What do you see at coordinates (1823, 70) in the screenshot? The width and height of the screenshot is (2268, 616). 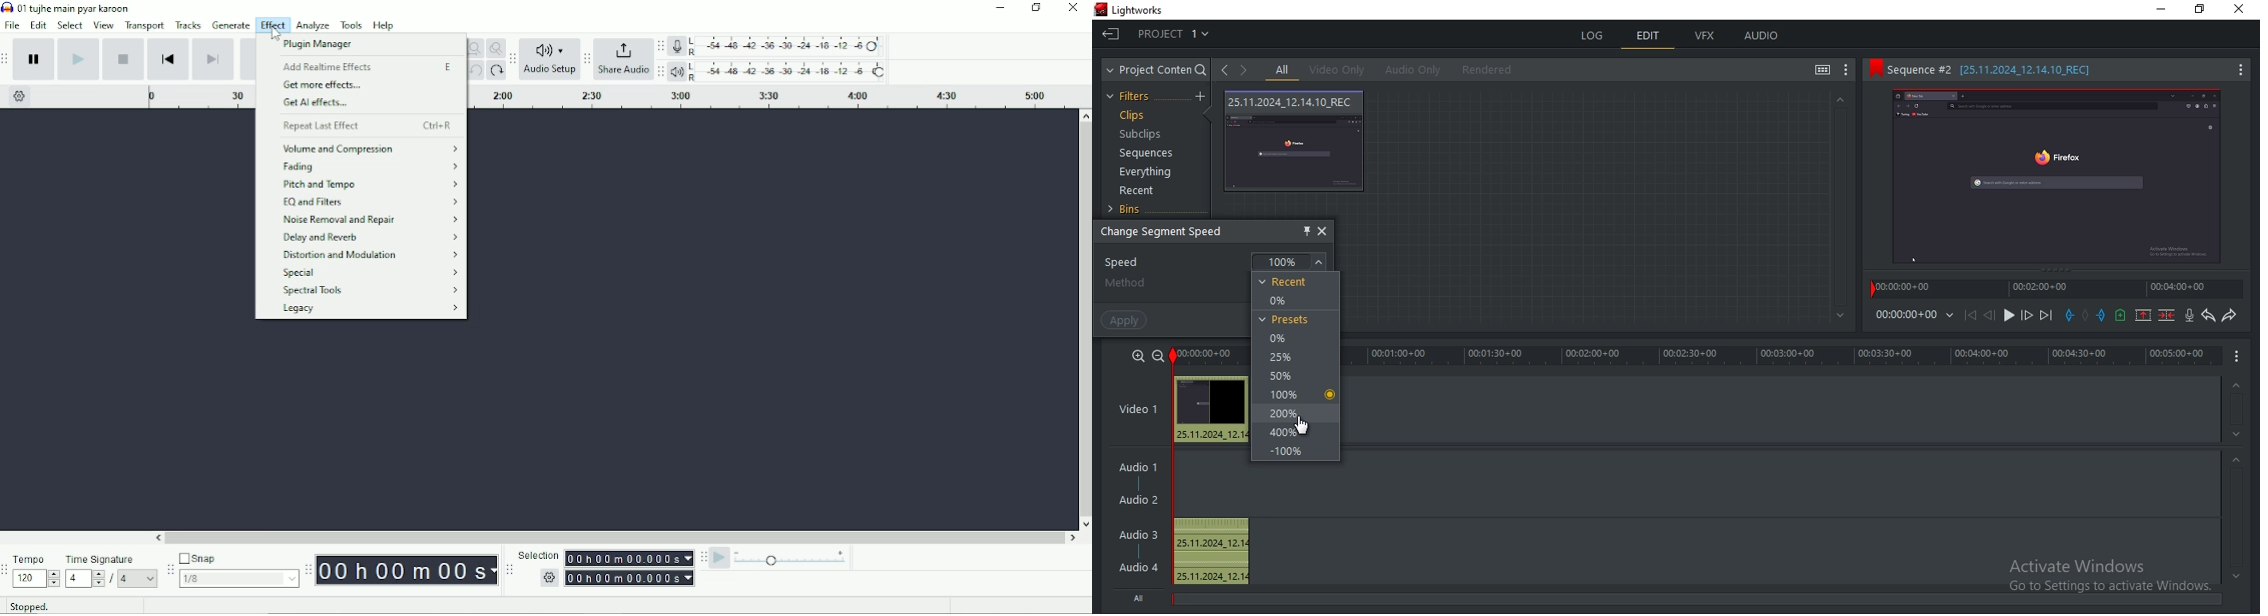 I see `` at bounding box center [1823, 70].